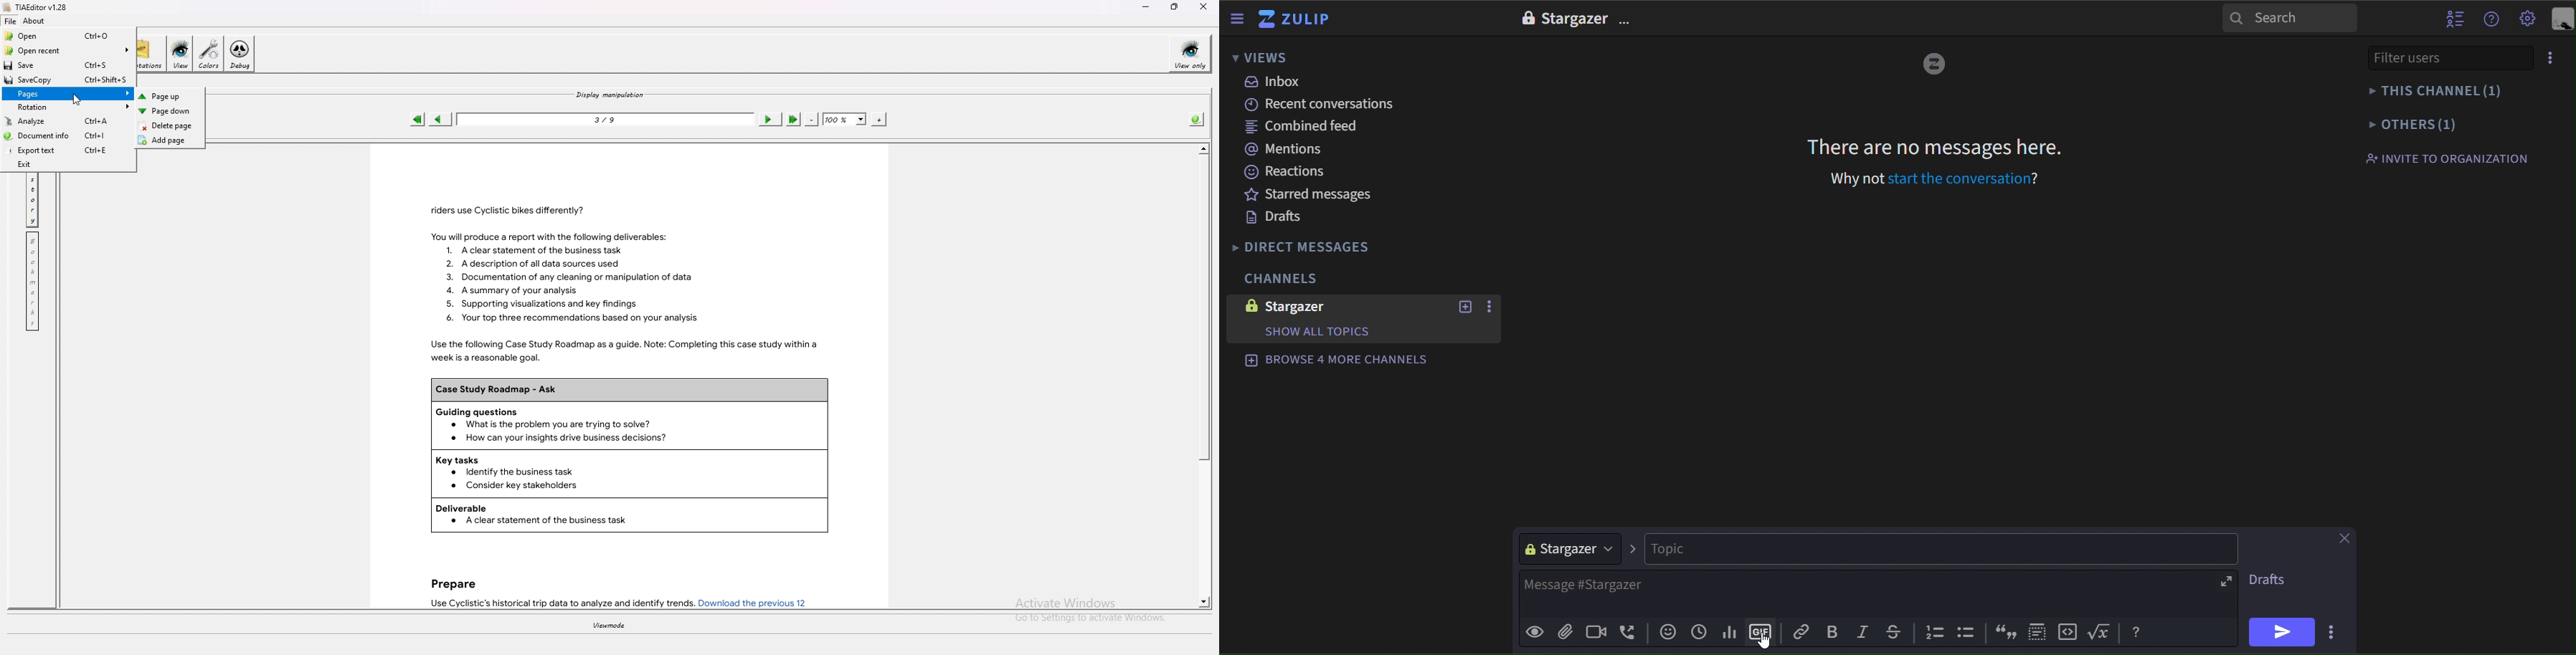 This screenshot has width=2576, height=672. What do you see at coordinates (1274, 218) in the screenshot?
I see `drafts` at bounding box center [1274, 218].